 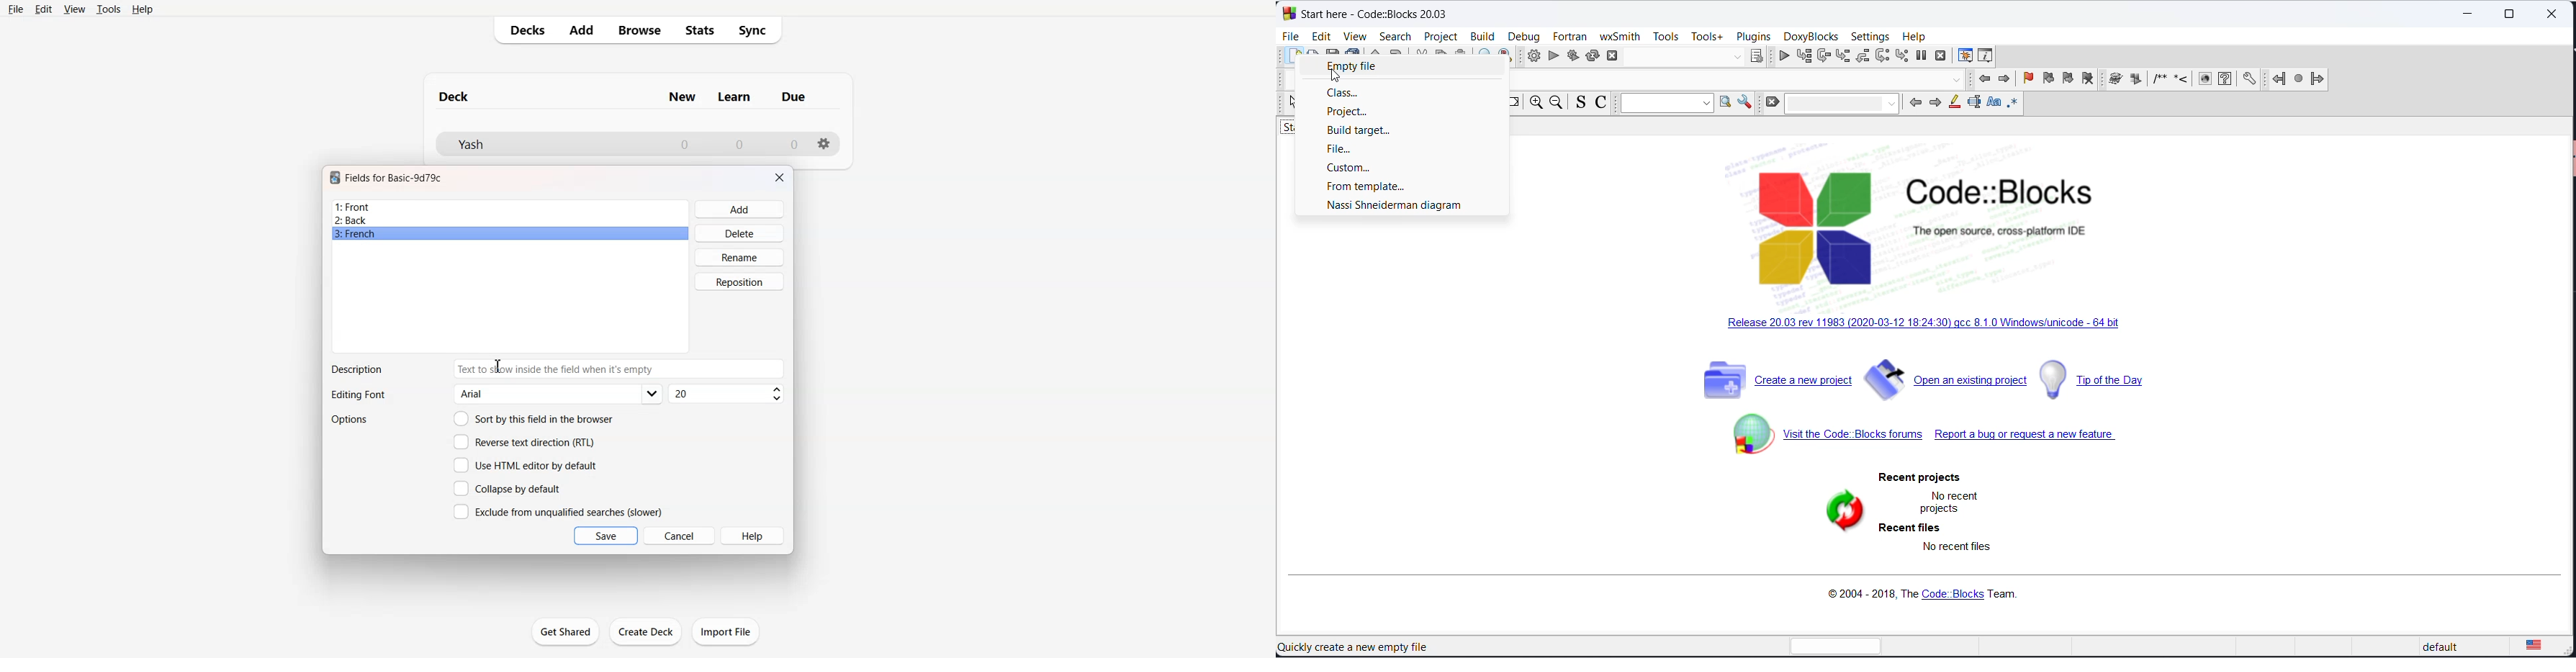 What do you see at coordinates (825, 144) in the screenshot?
I see `Settings` at bounding box center [825, 144].